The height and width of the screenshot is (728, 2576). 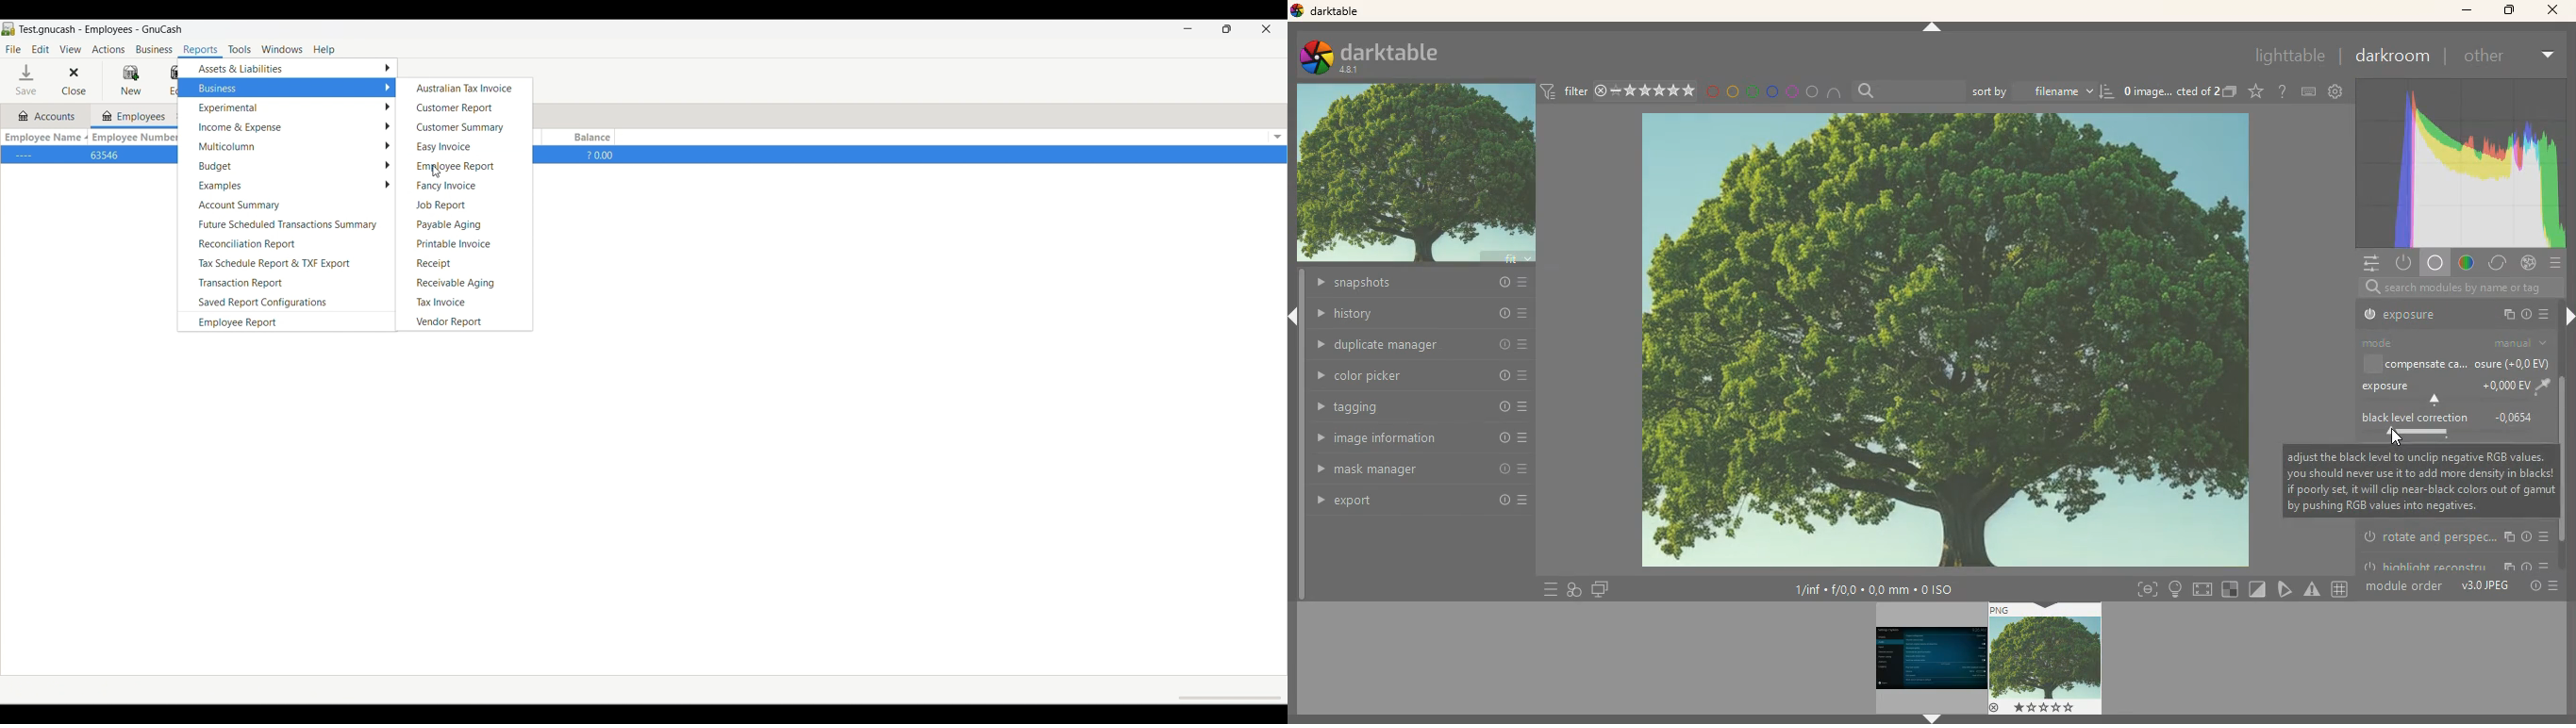 What do you see at coordinates (1653, 90) in the screenshot?
I see `rating` at bounding box center [1653, 90].